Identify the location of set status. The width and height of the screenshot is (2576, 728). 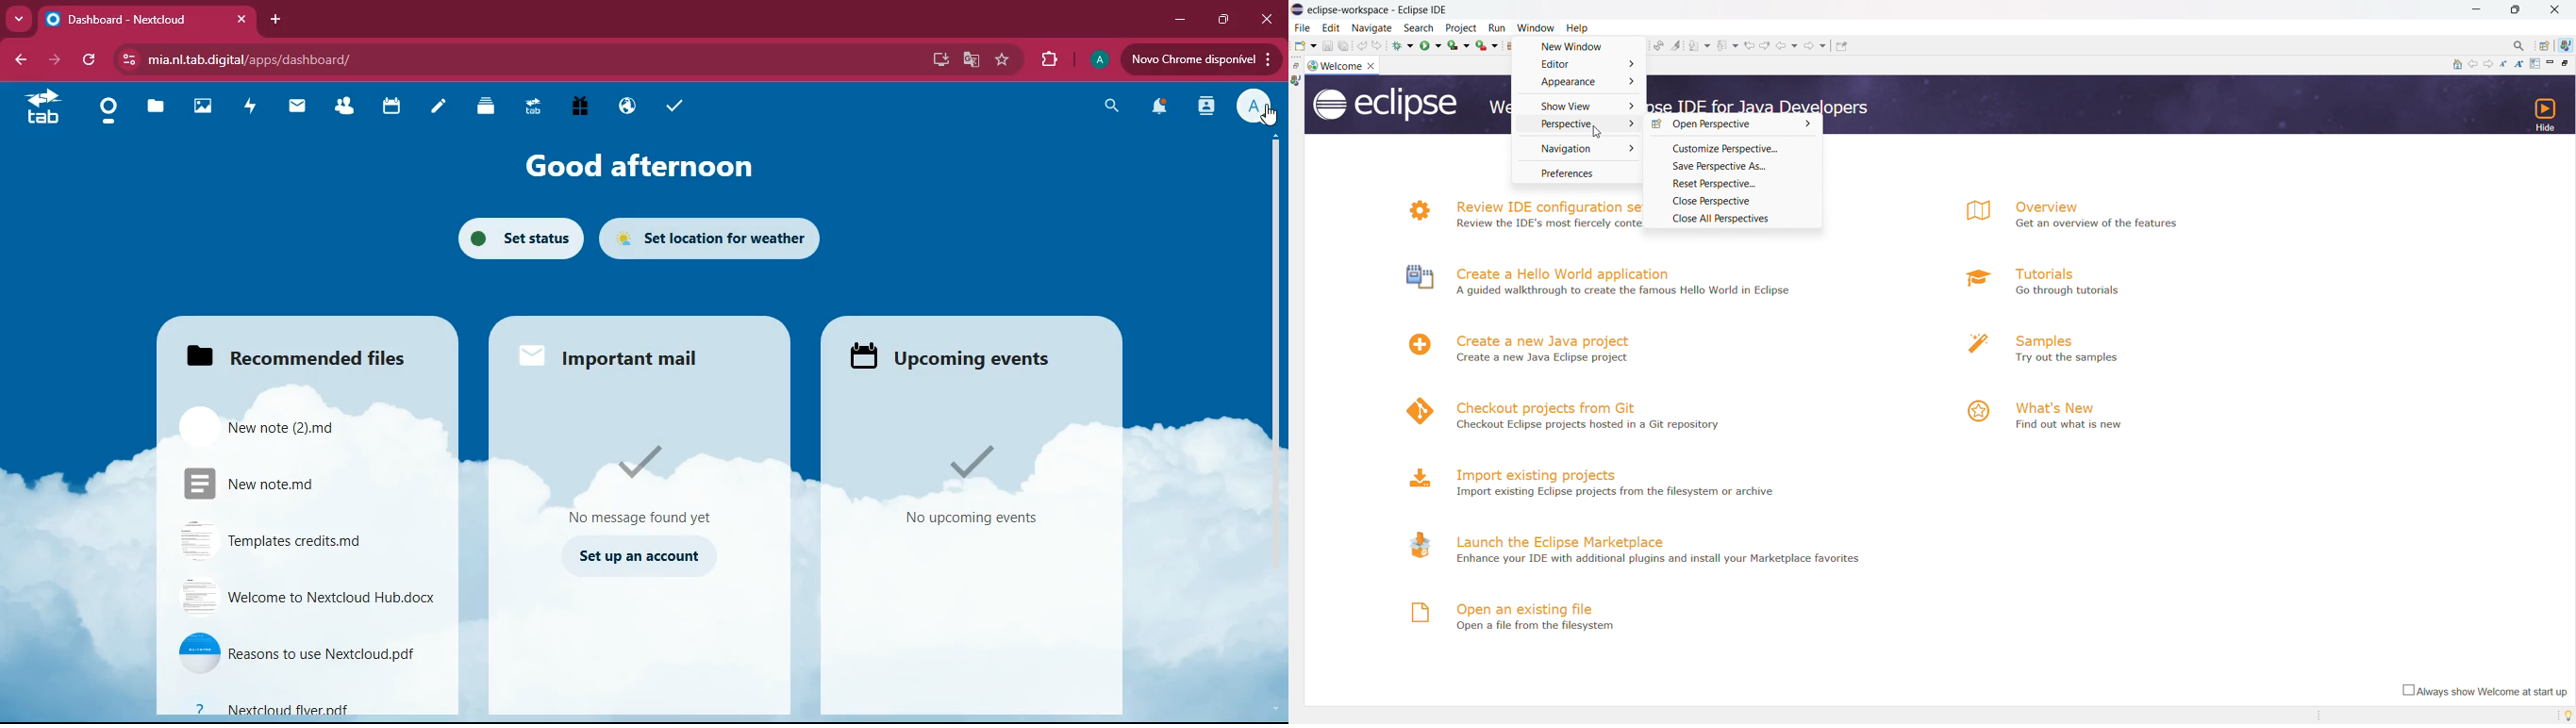
(508, 240).